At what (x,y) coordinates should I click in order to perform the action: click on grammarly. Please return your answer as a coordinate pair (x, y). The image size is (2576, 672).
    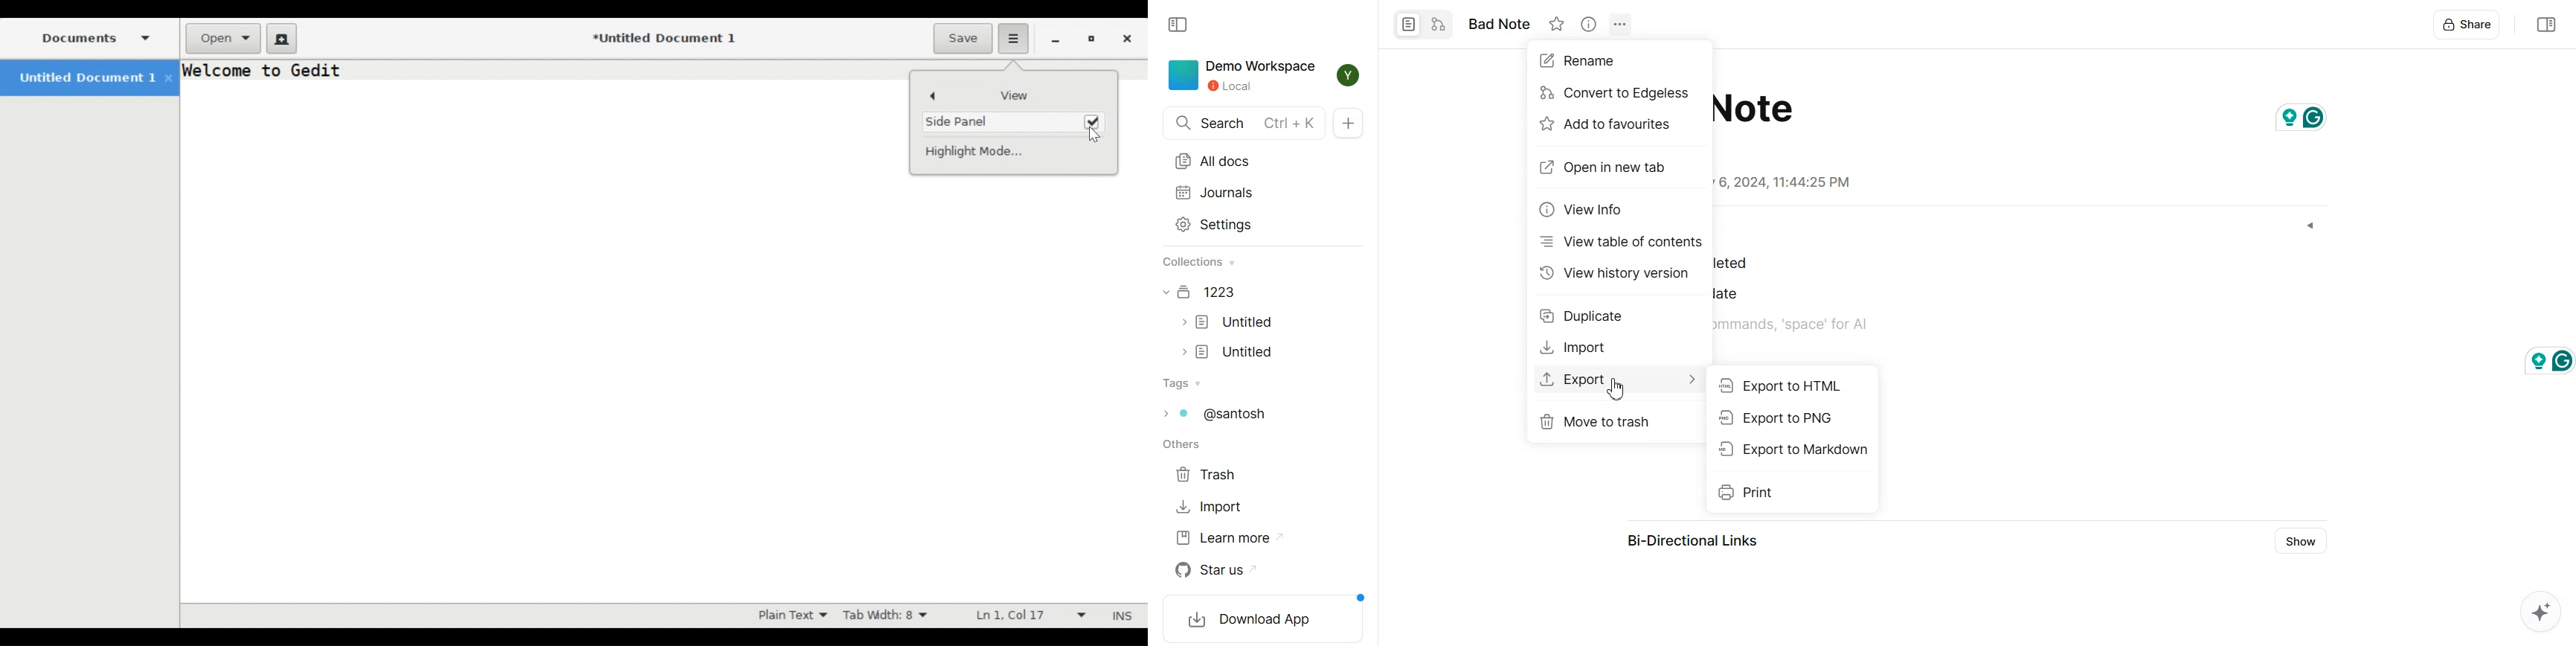
    Looking at the image, I should click on (2302, 114).